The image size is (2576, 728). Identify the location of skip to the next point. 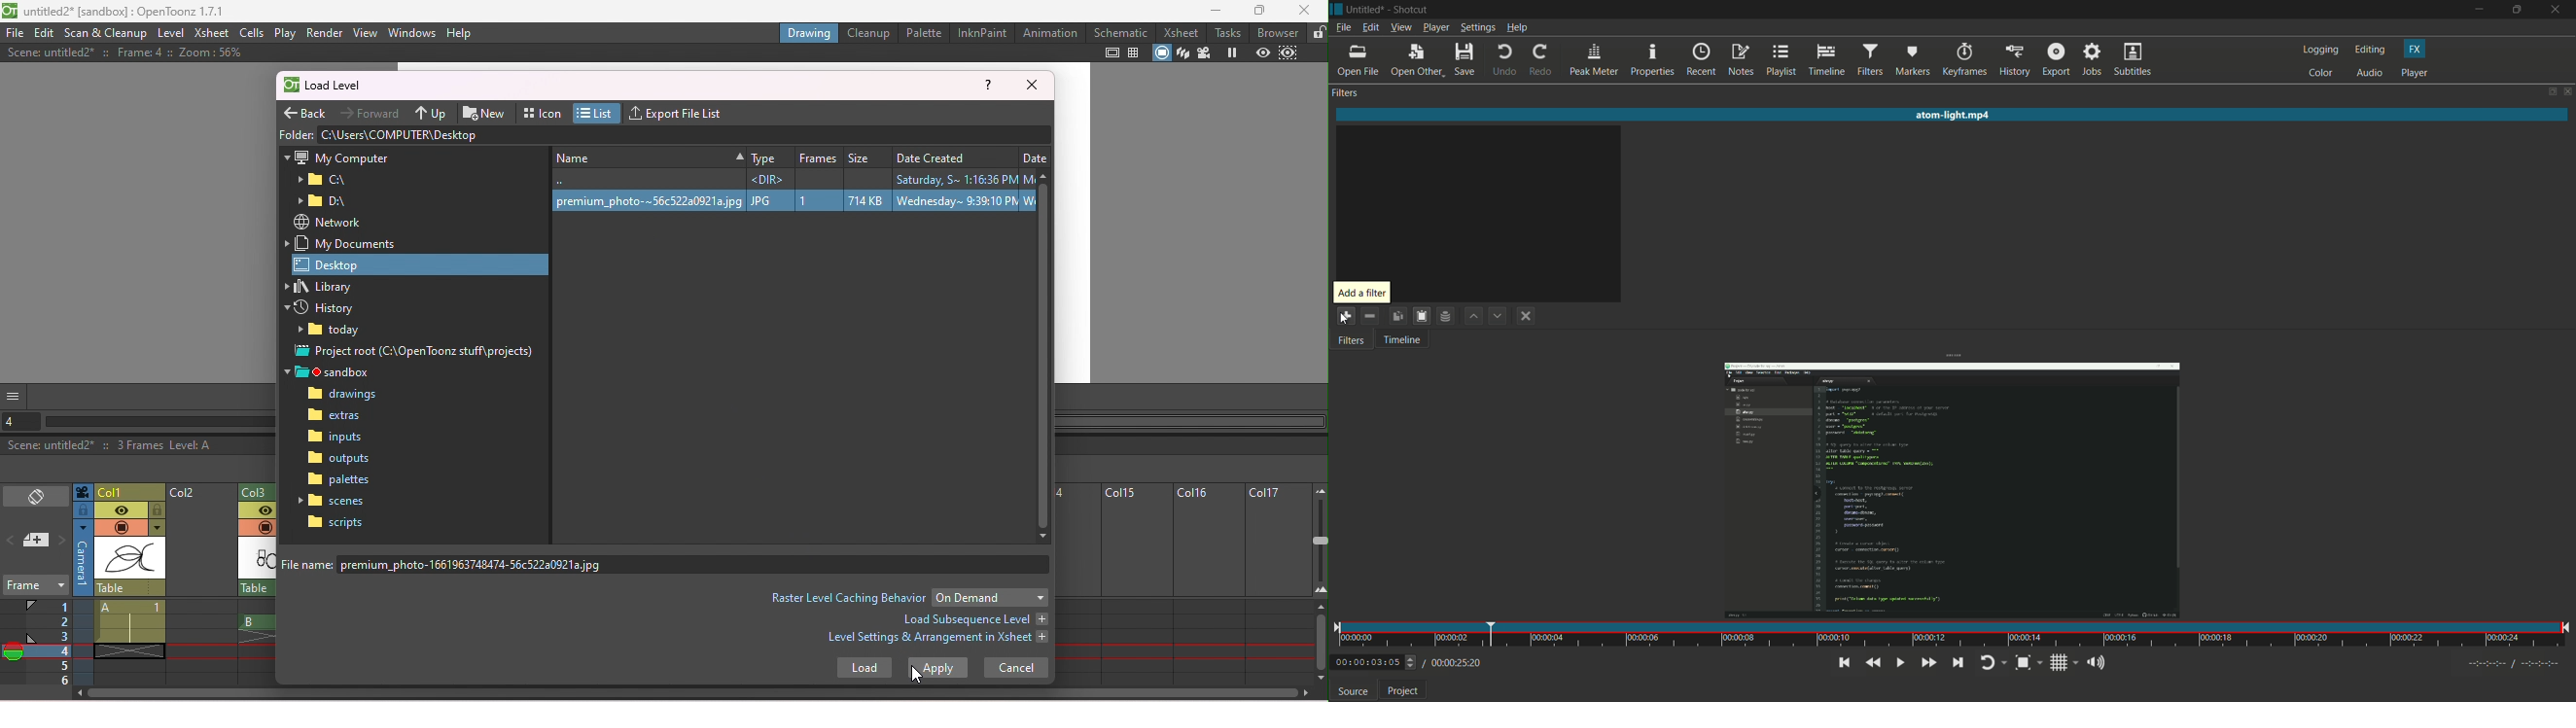
(1958, 662).